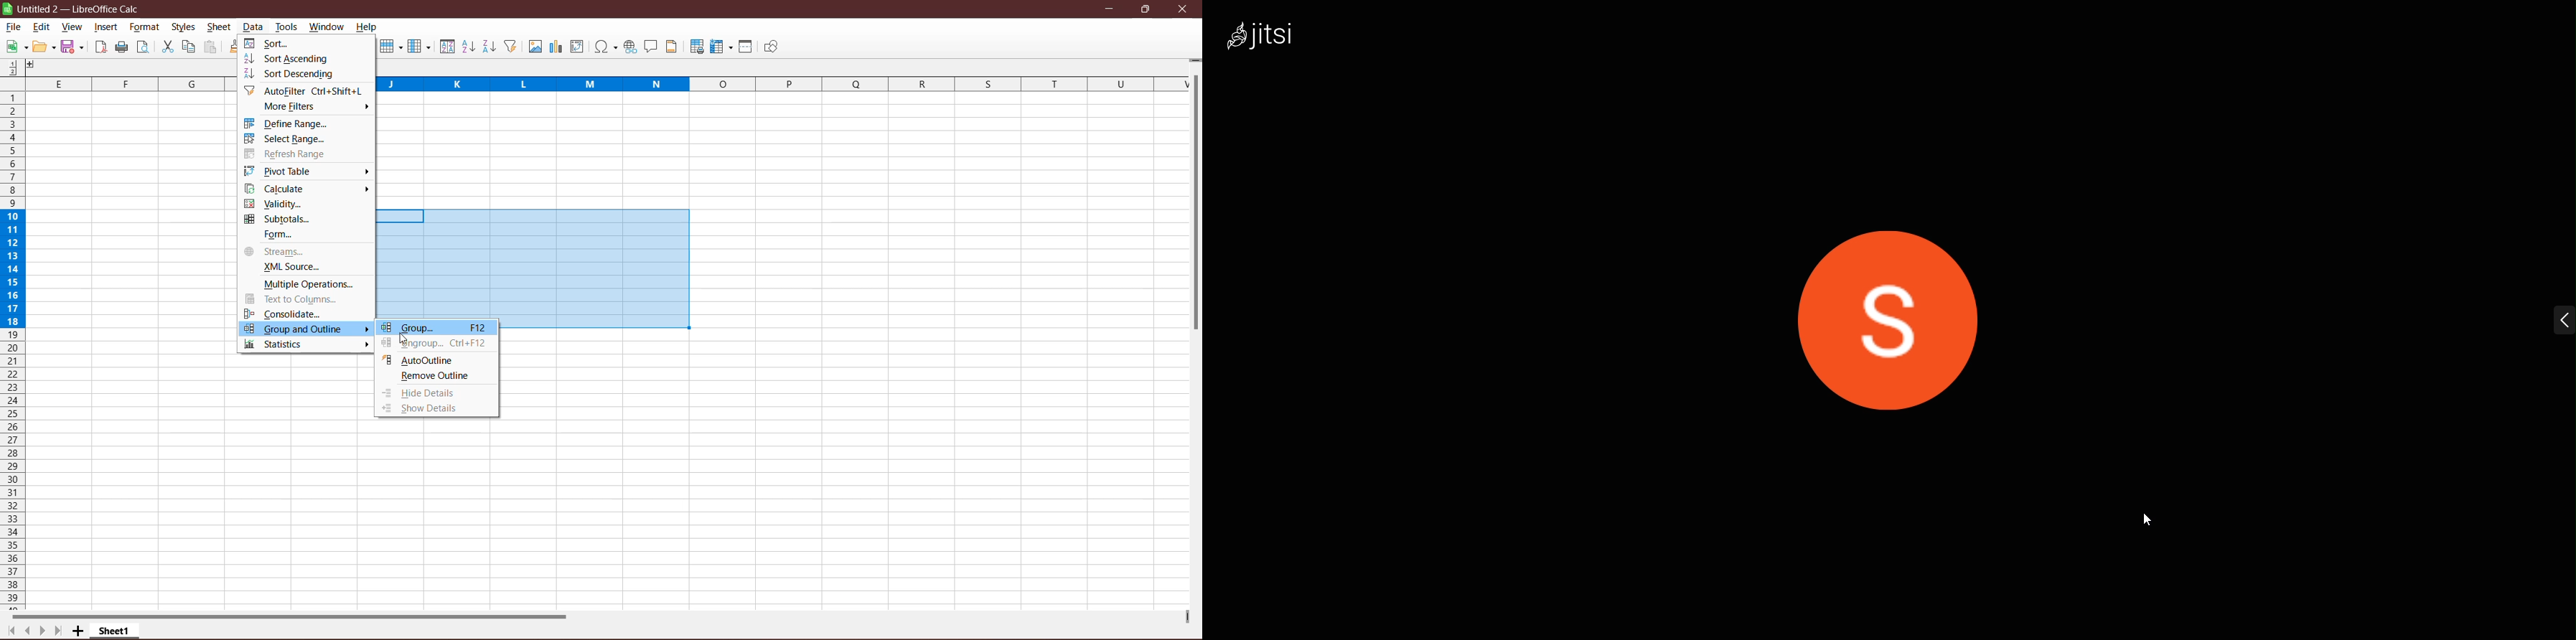  Describe the element at coordinates (220, 28) in the screenshot. I see `Sheet` at that location.